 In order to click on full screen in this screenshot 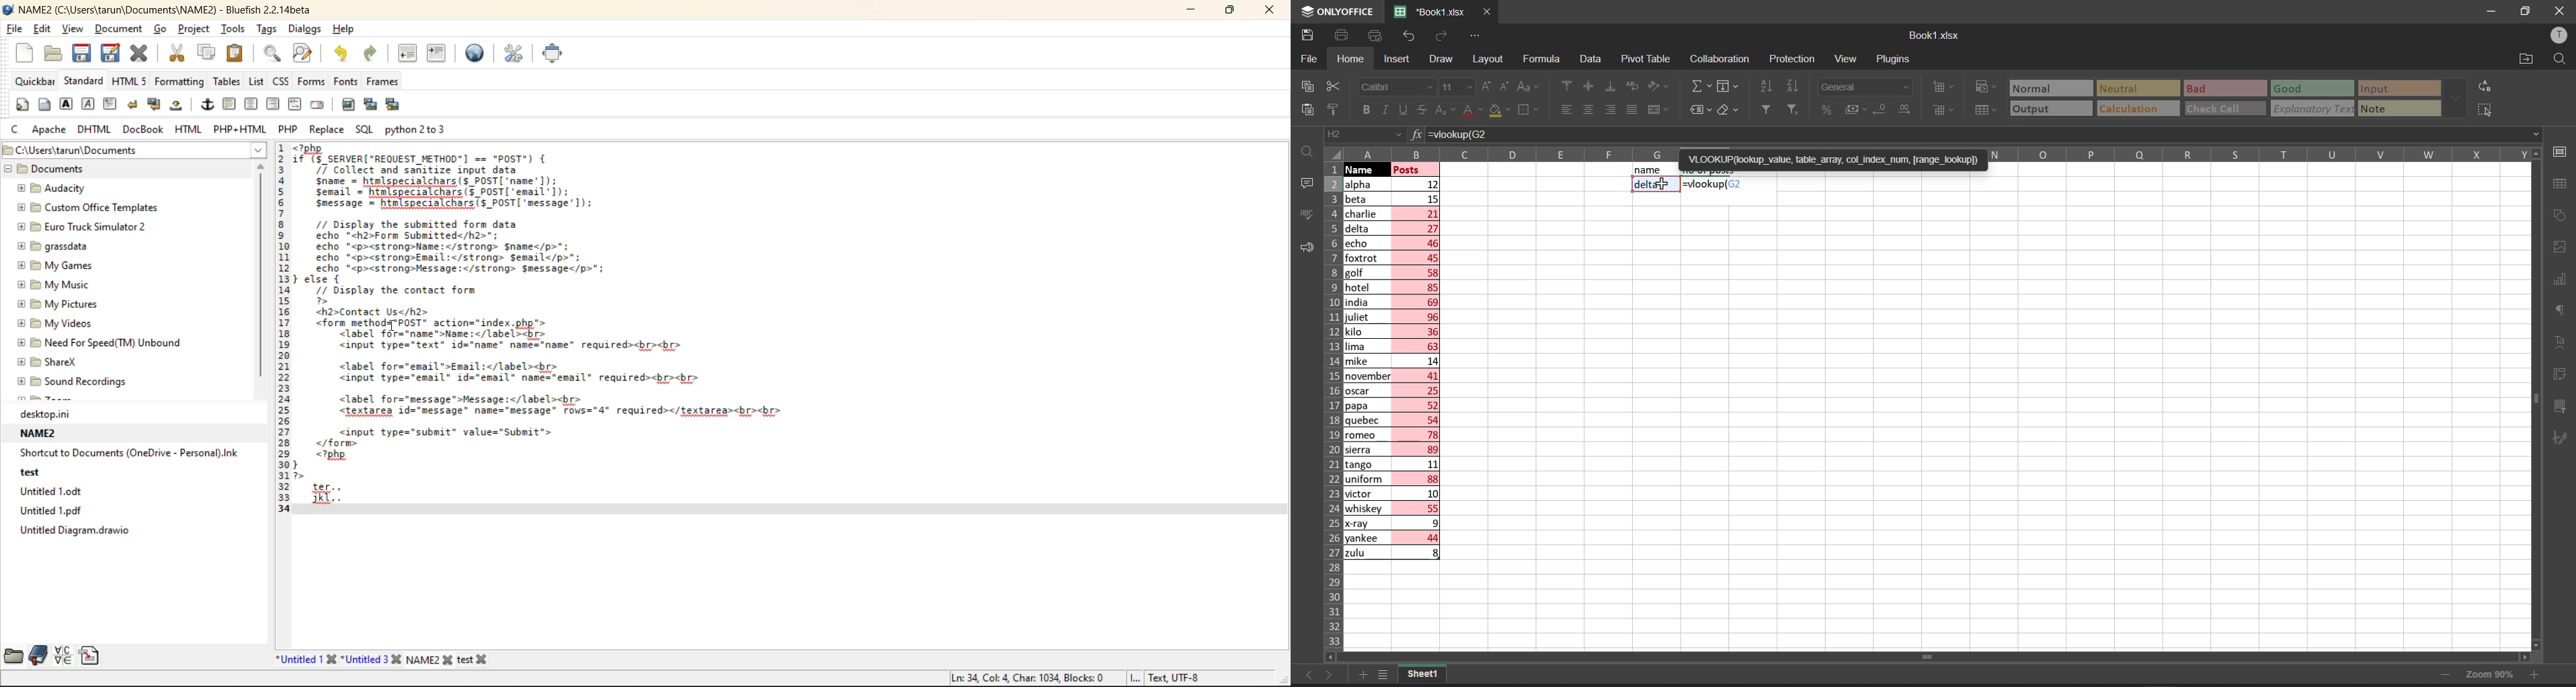, I will do `click(551, 52)`.